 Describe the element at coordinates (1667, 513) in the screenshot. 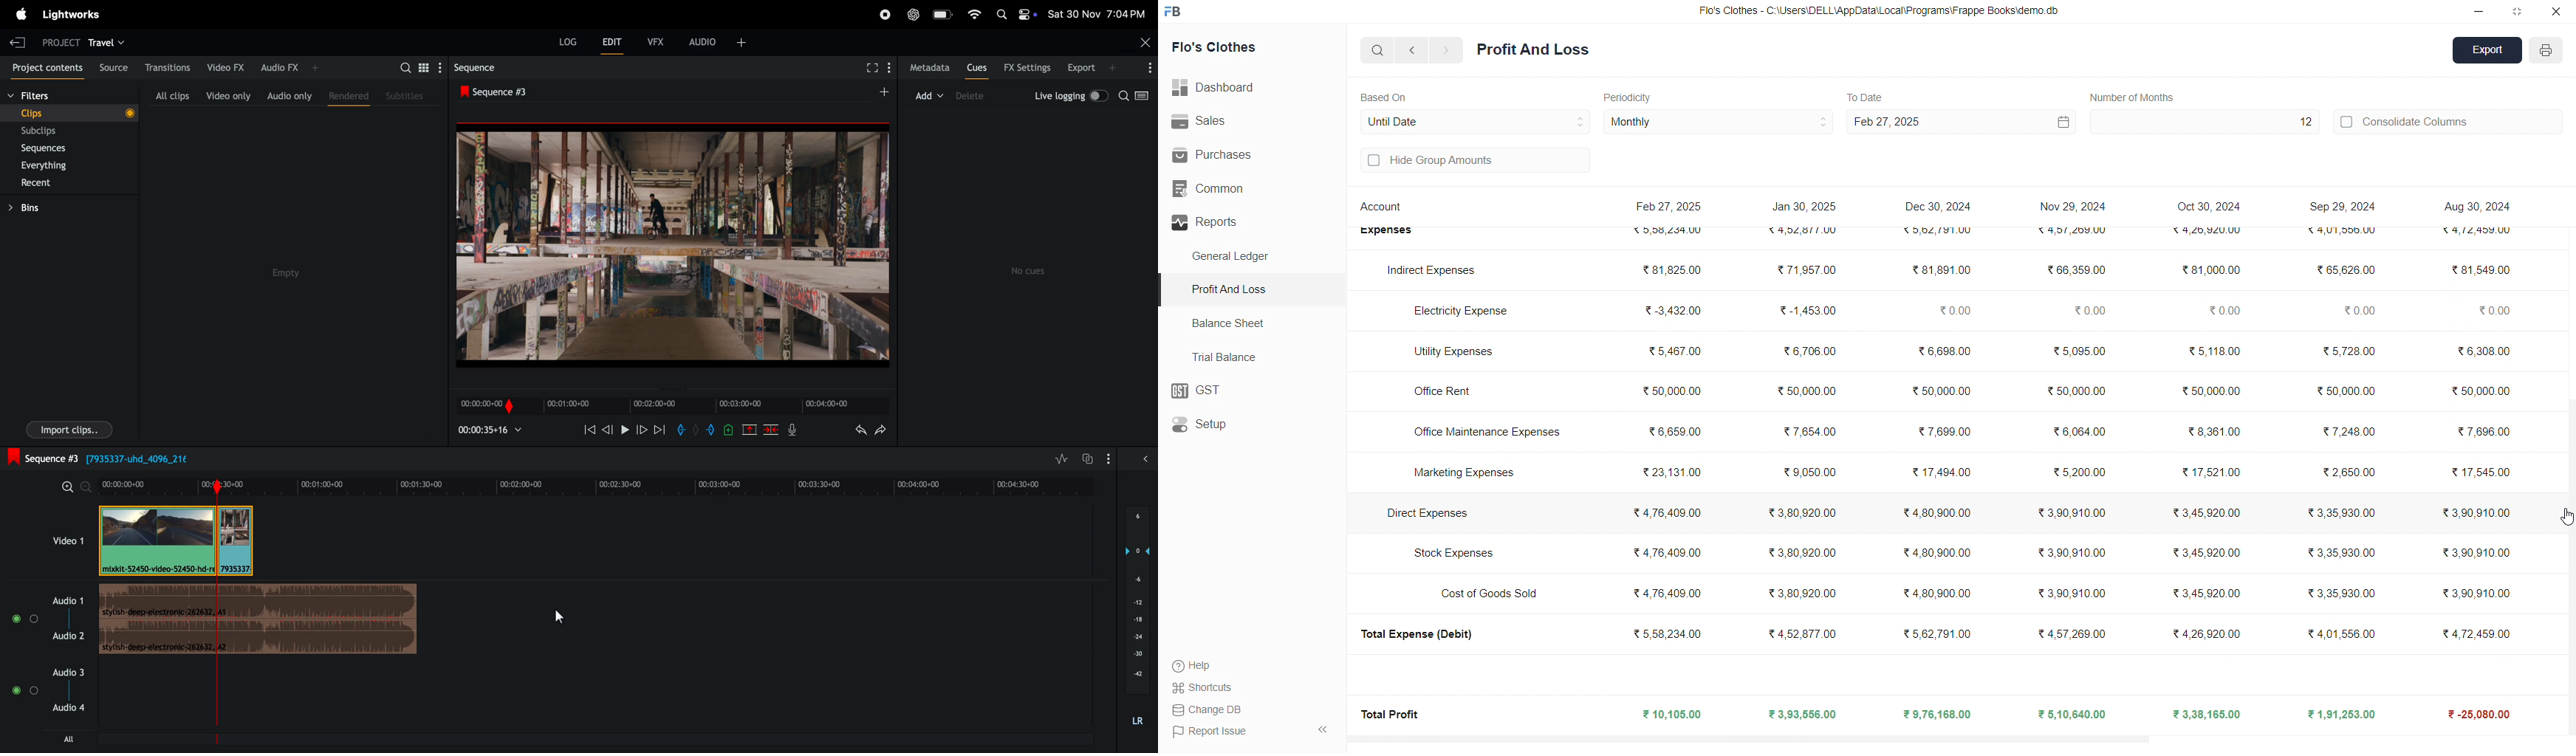

I see `₹4,76,409.00` at that location.